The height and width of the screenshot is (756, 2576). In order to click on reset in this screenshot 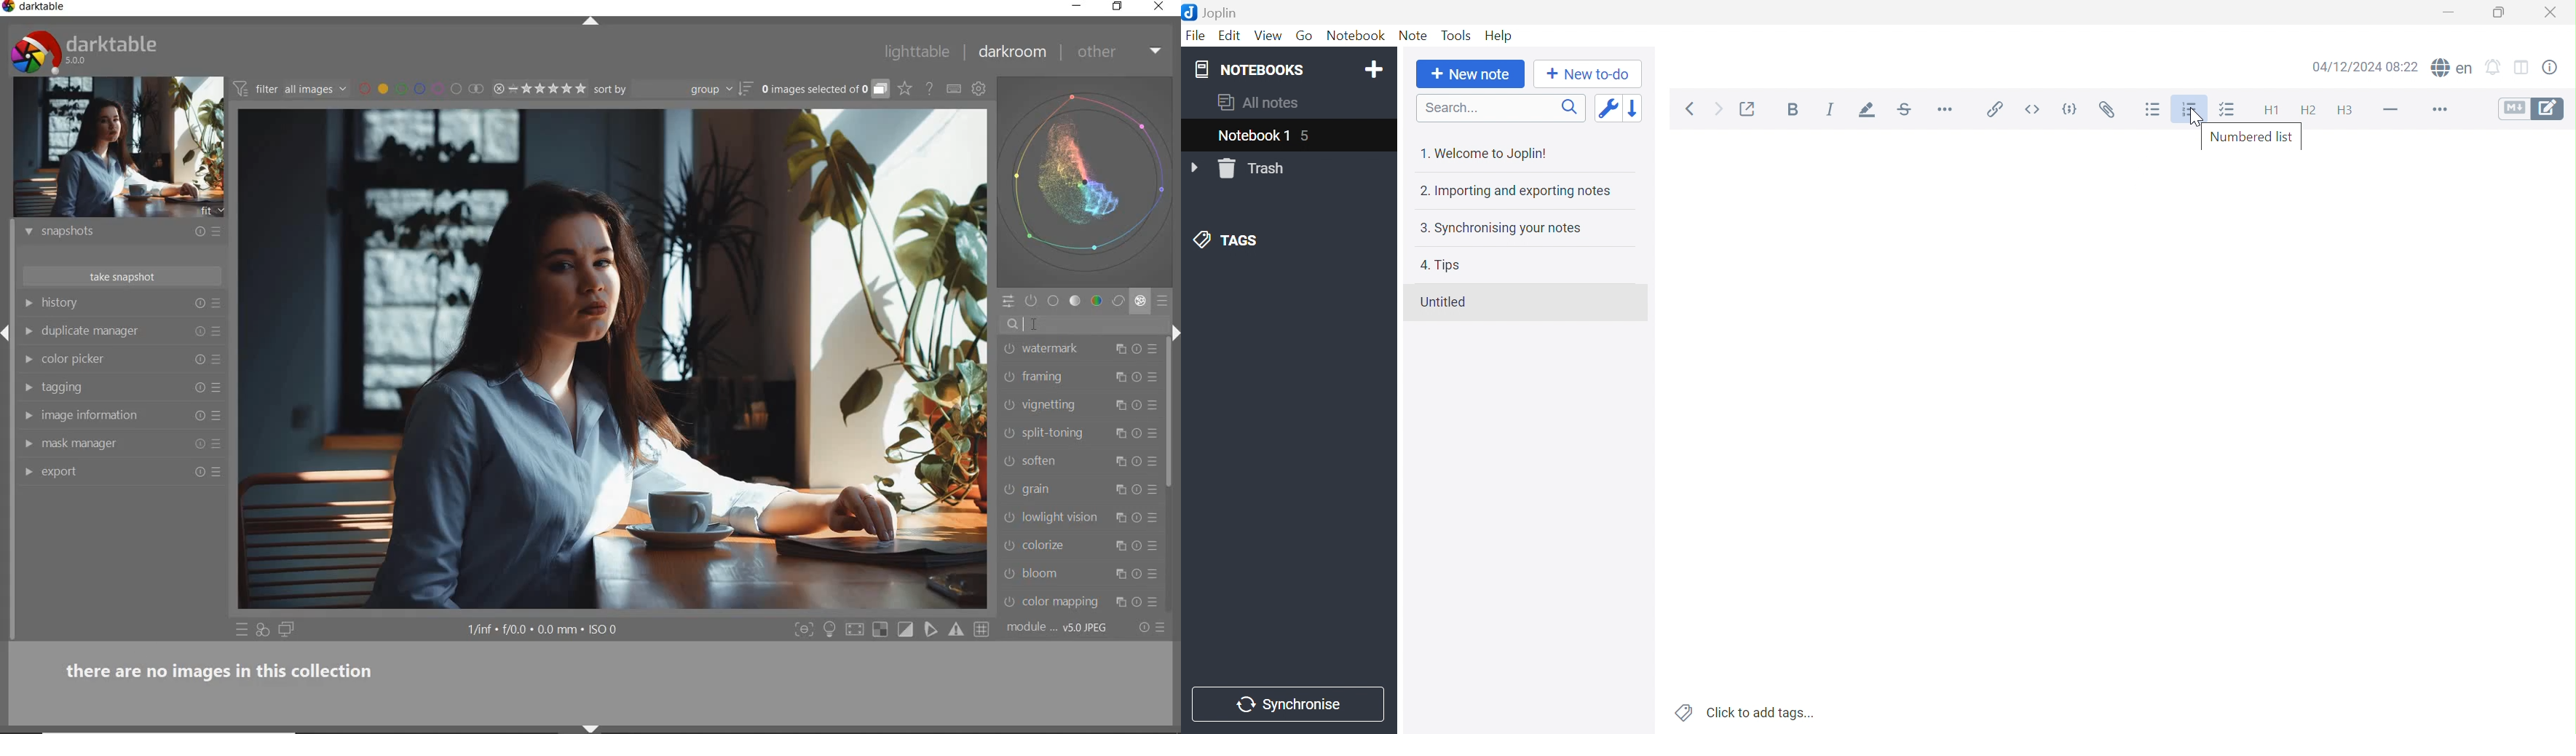, I will do `click(1137, 574)`.